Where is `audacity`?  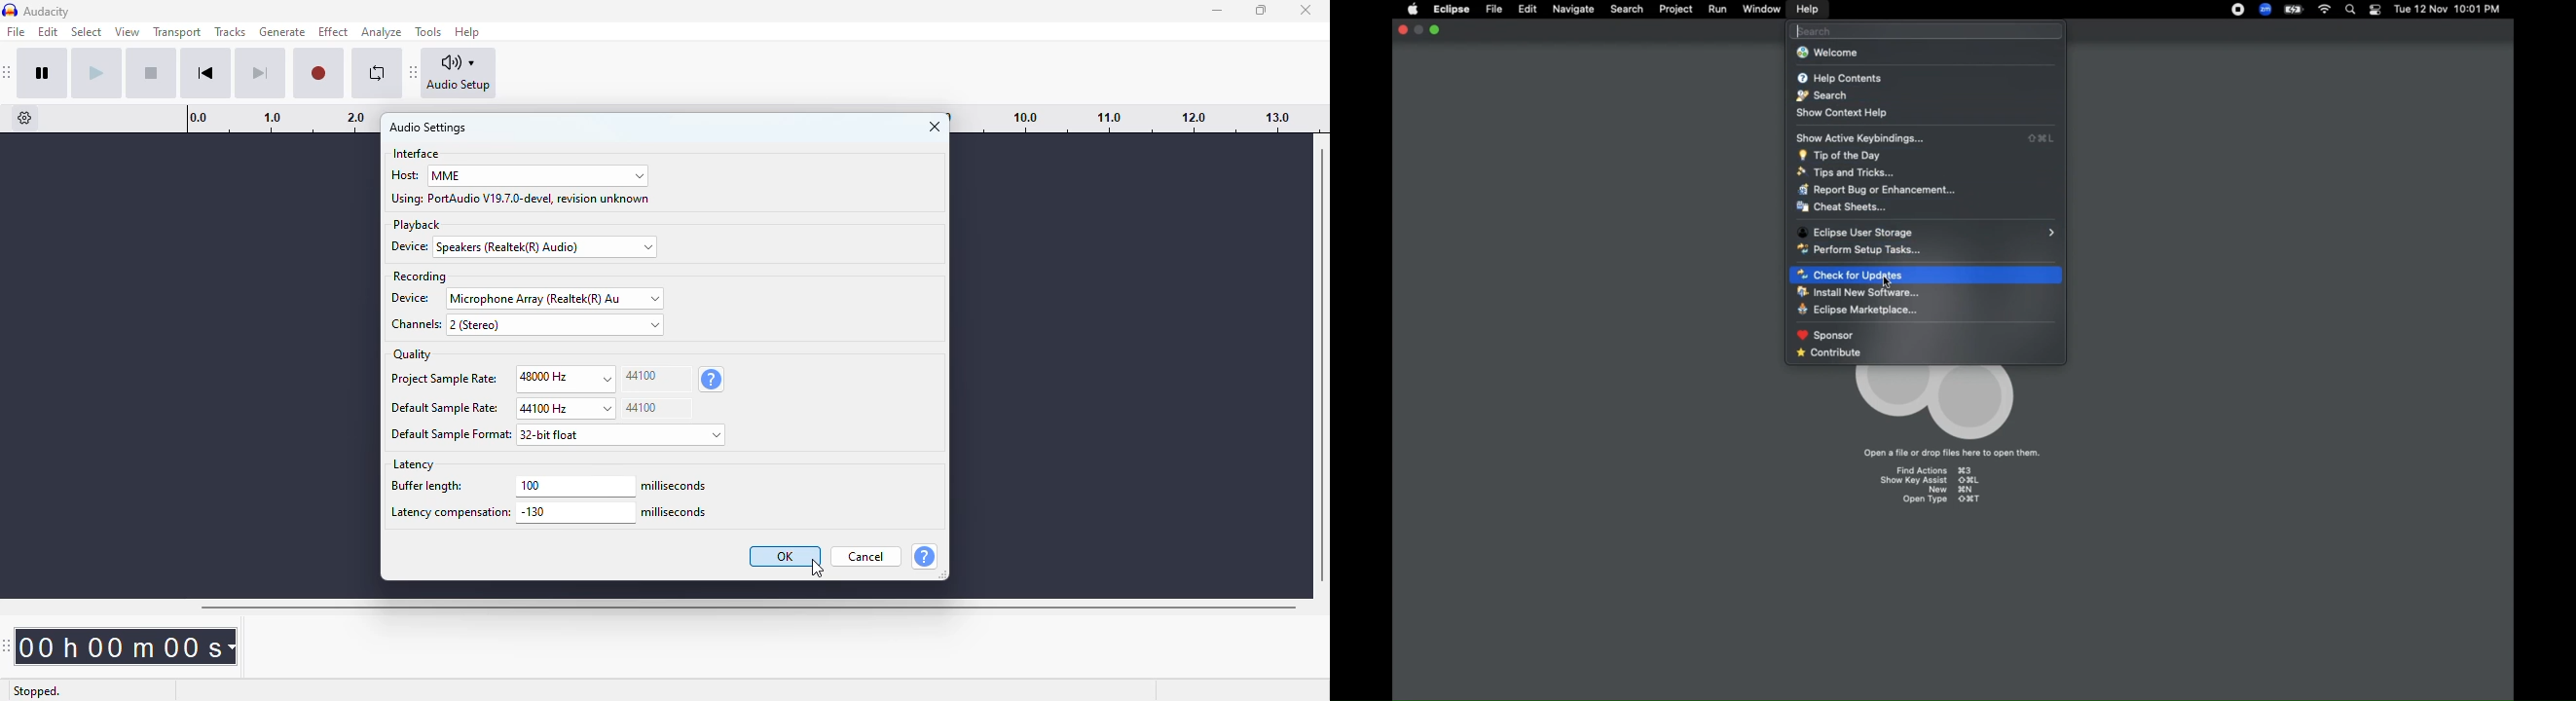 audacity is located at coordinates (48, 12).